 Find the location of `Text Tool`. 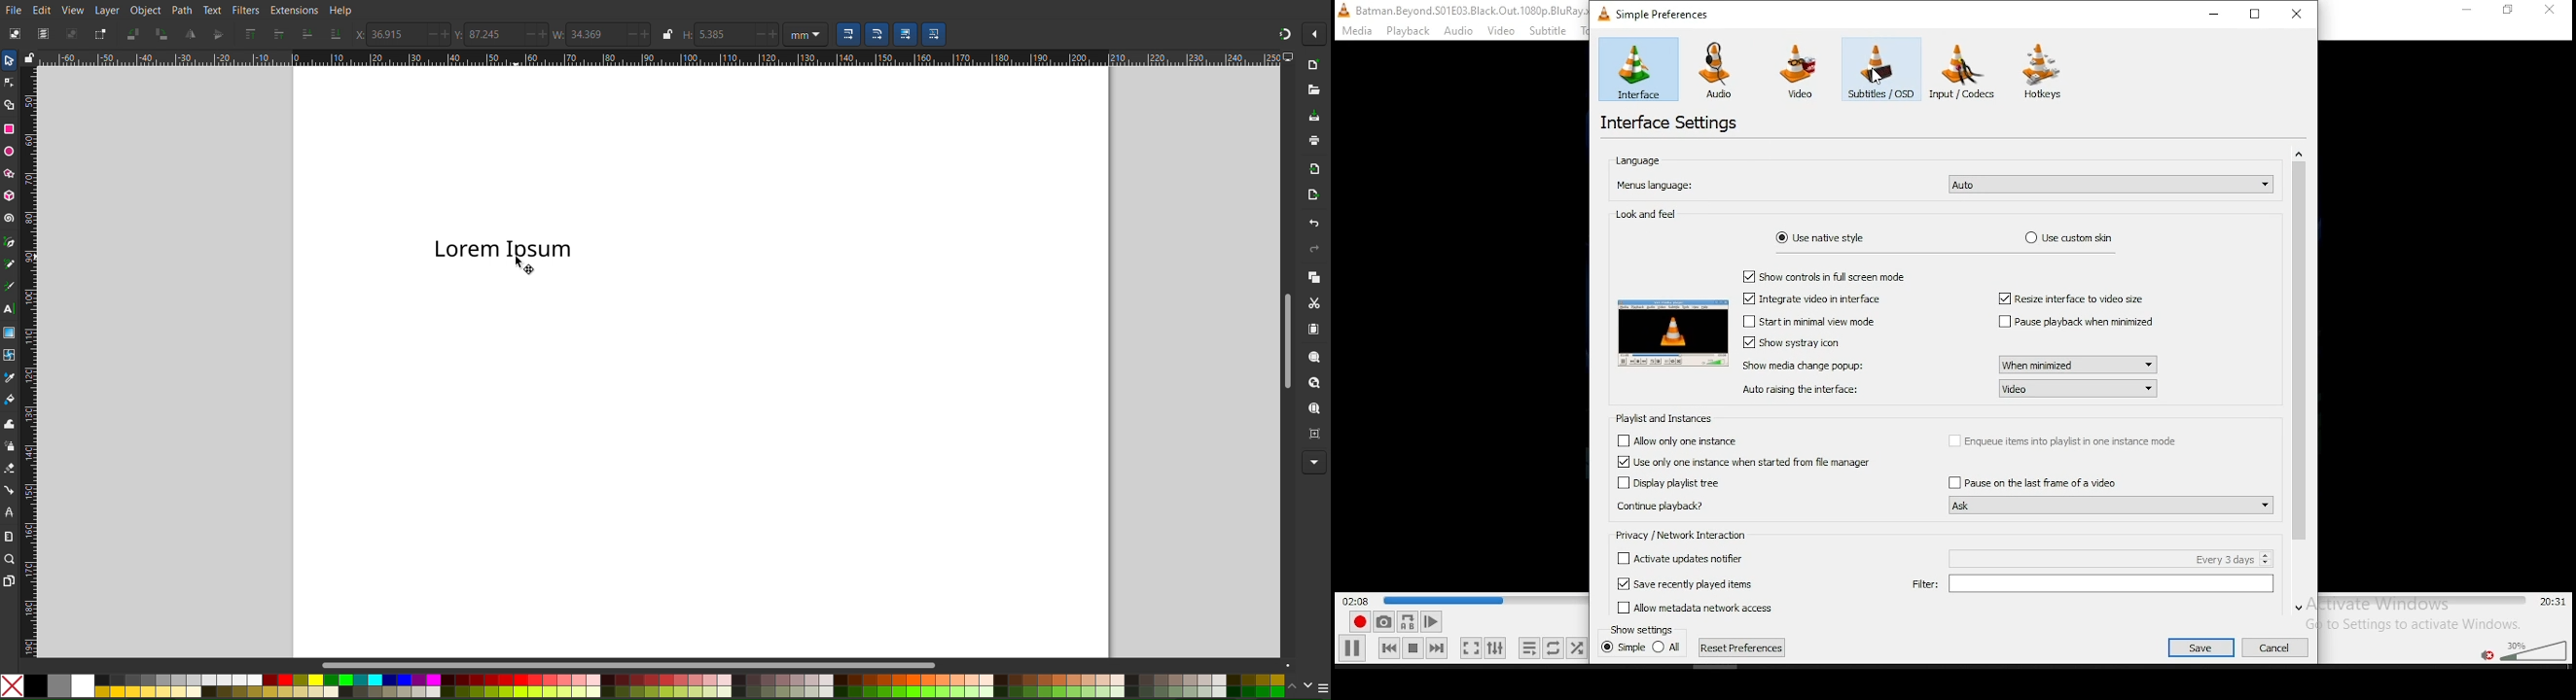

Text Tool is located at coordinates (10, 308).